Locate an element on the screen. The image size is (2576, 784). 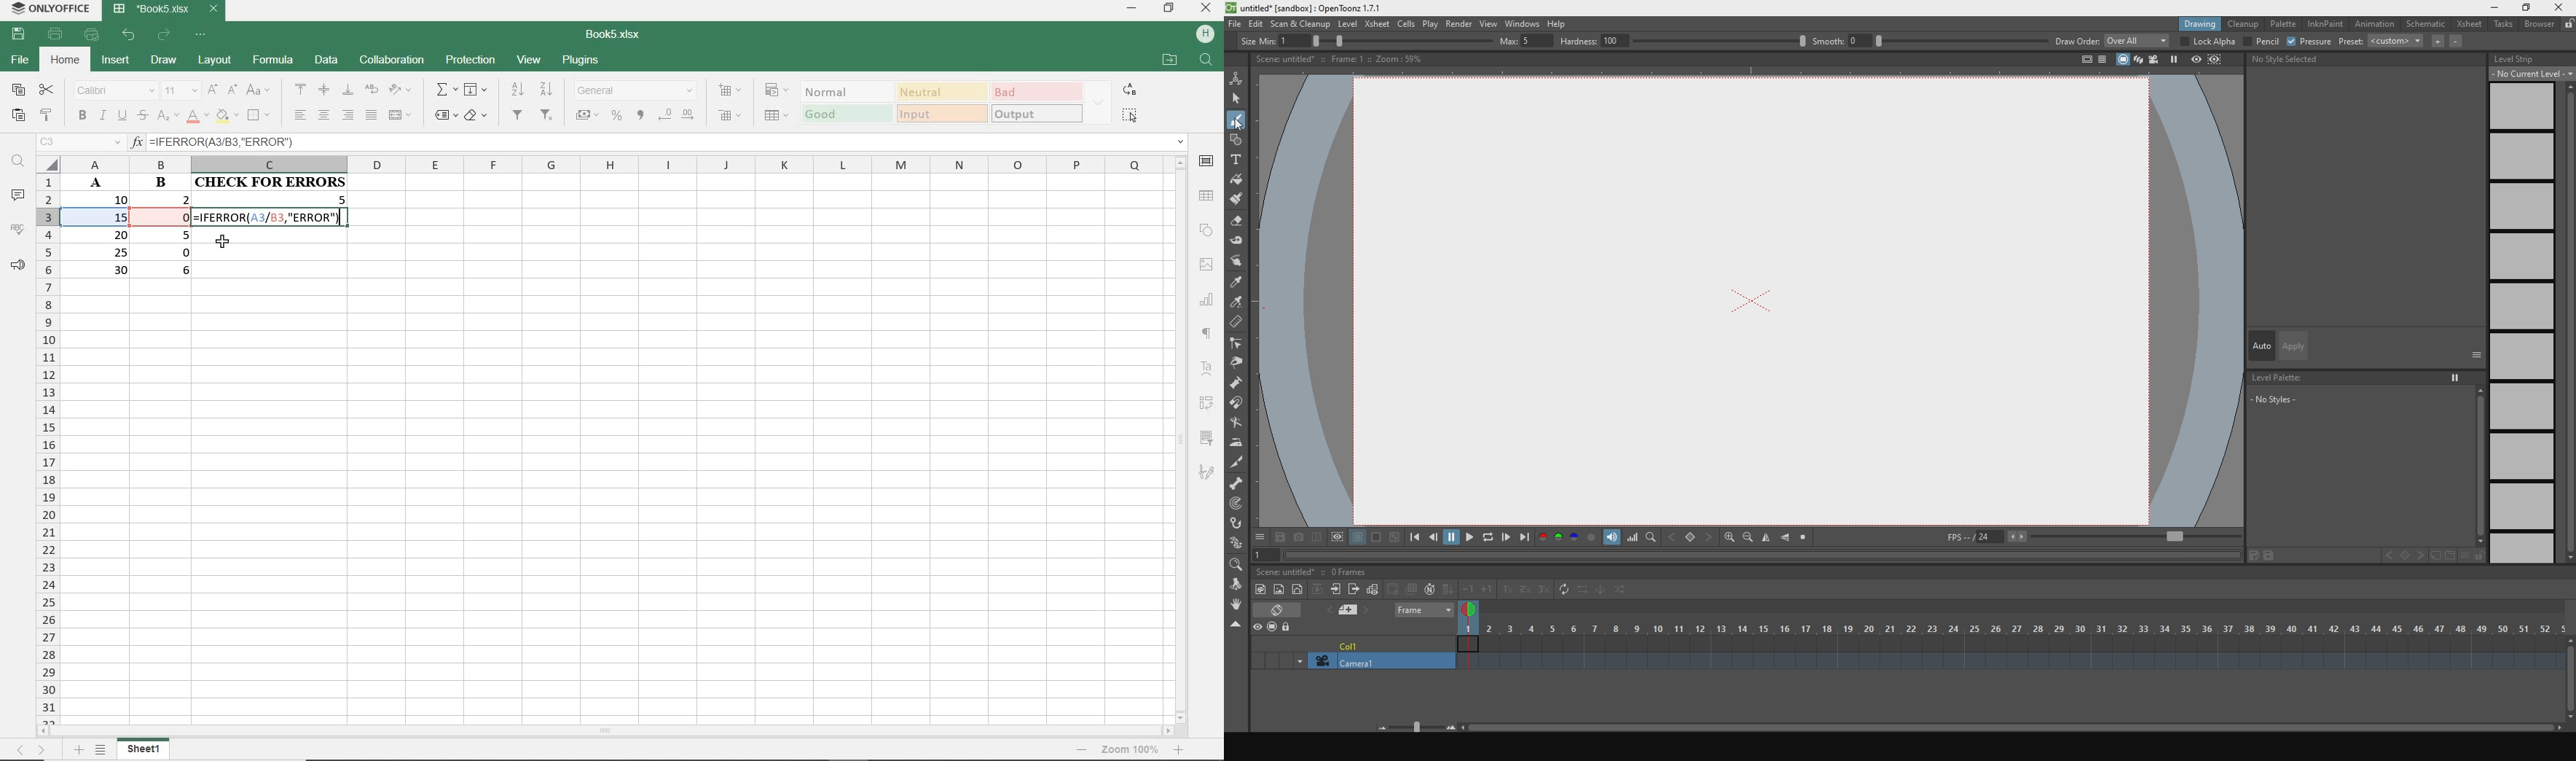
ITALIC is located at coordinates (102, 117).